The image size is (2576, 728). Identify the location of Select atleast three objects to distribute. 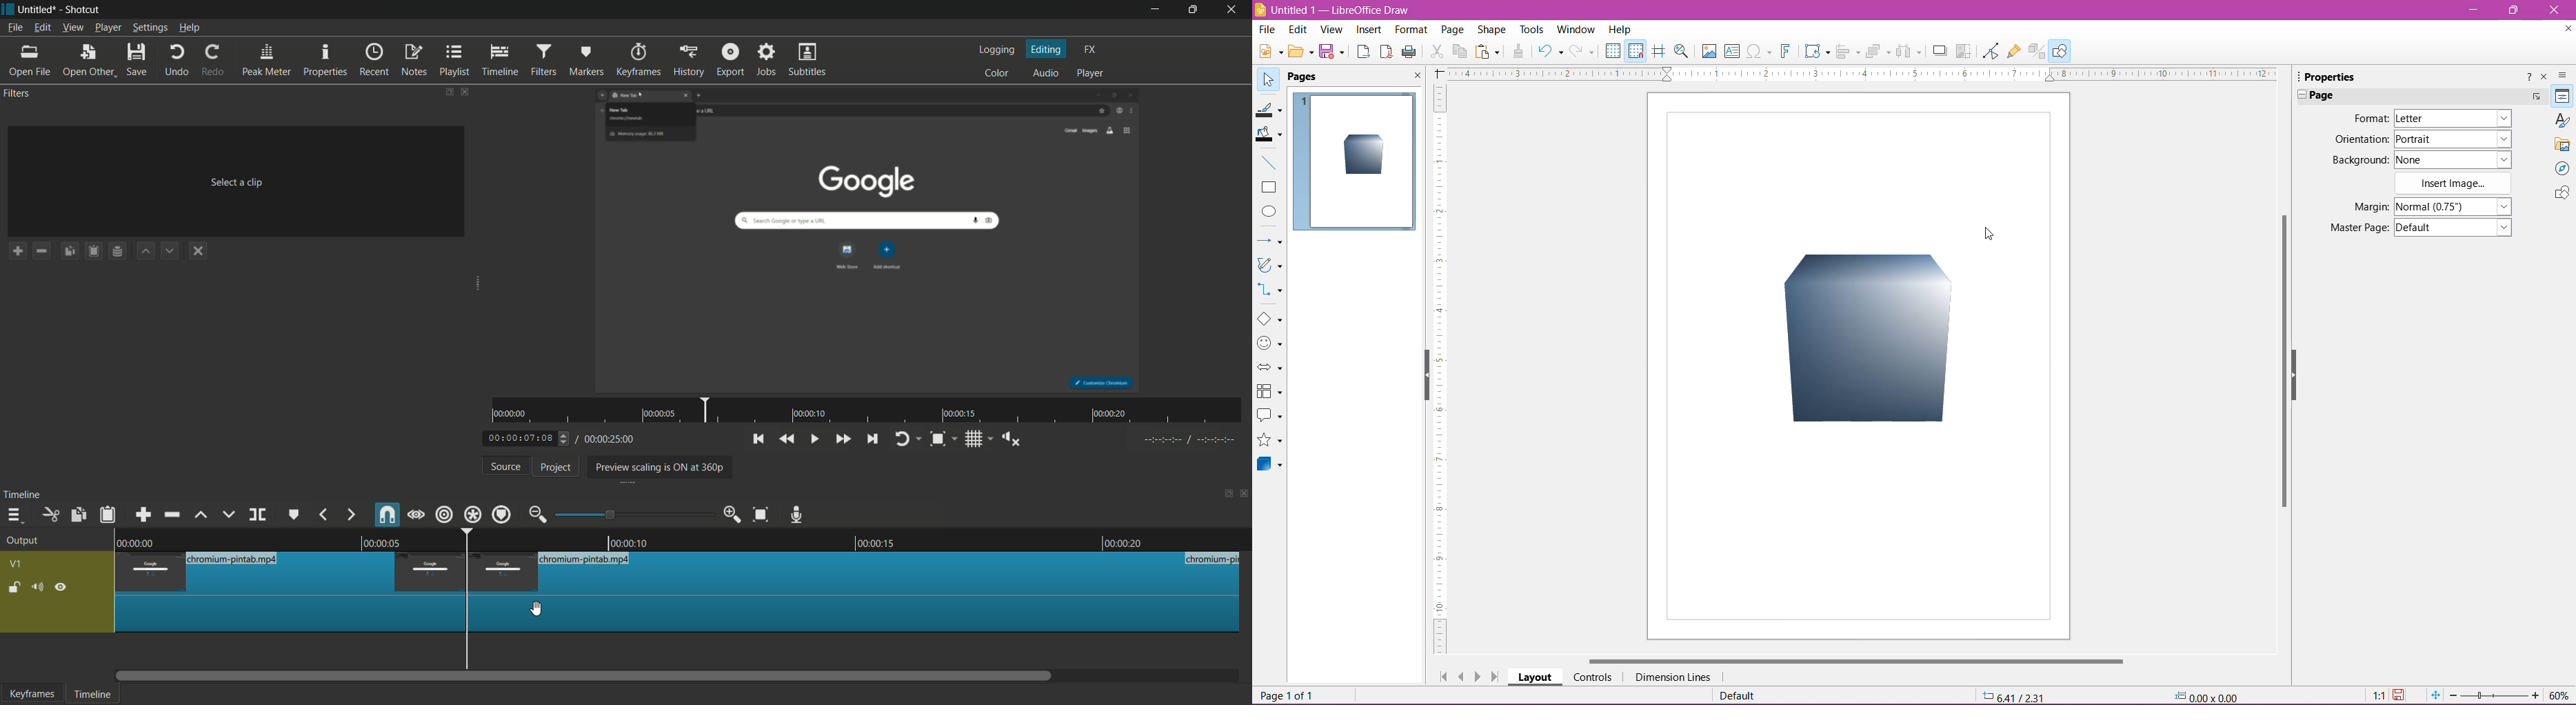
(1908, 51).